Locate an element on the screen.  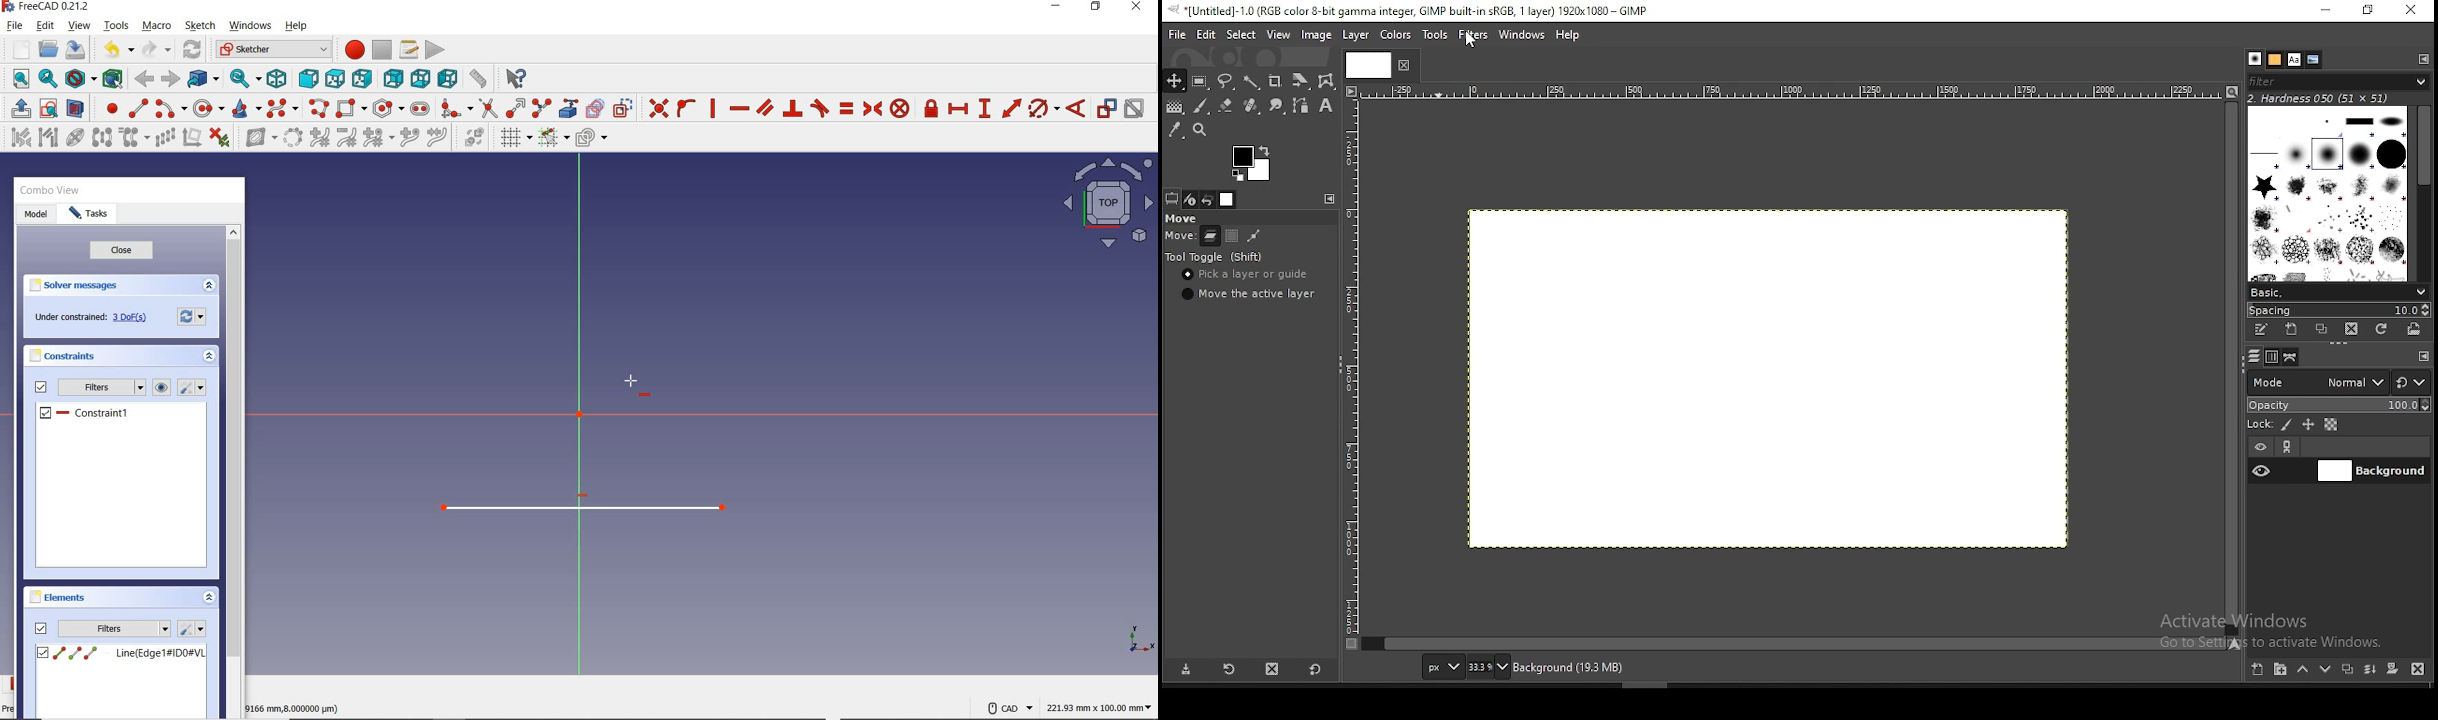
TOGGLE CONSTRUCTION GEOMETRY is located at coordinates (626, 108).